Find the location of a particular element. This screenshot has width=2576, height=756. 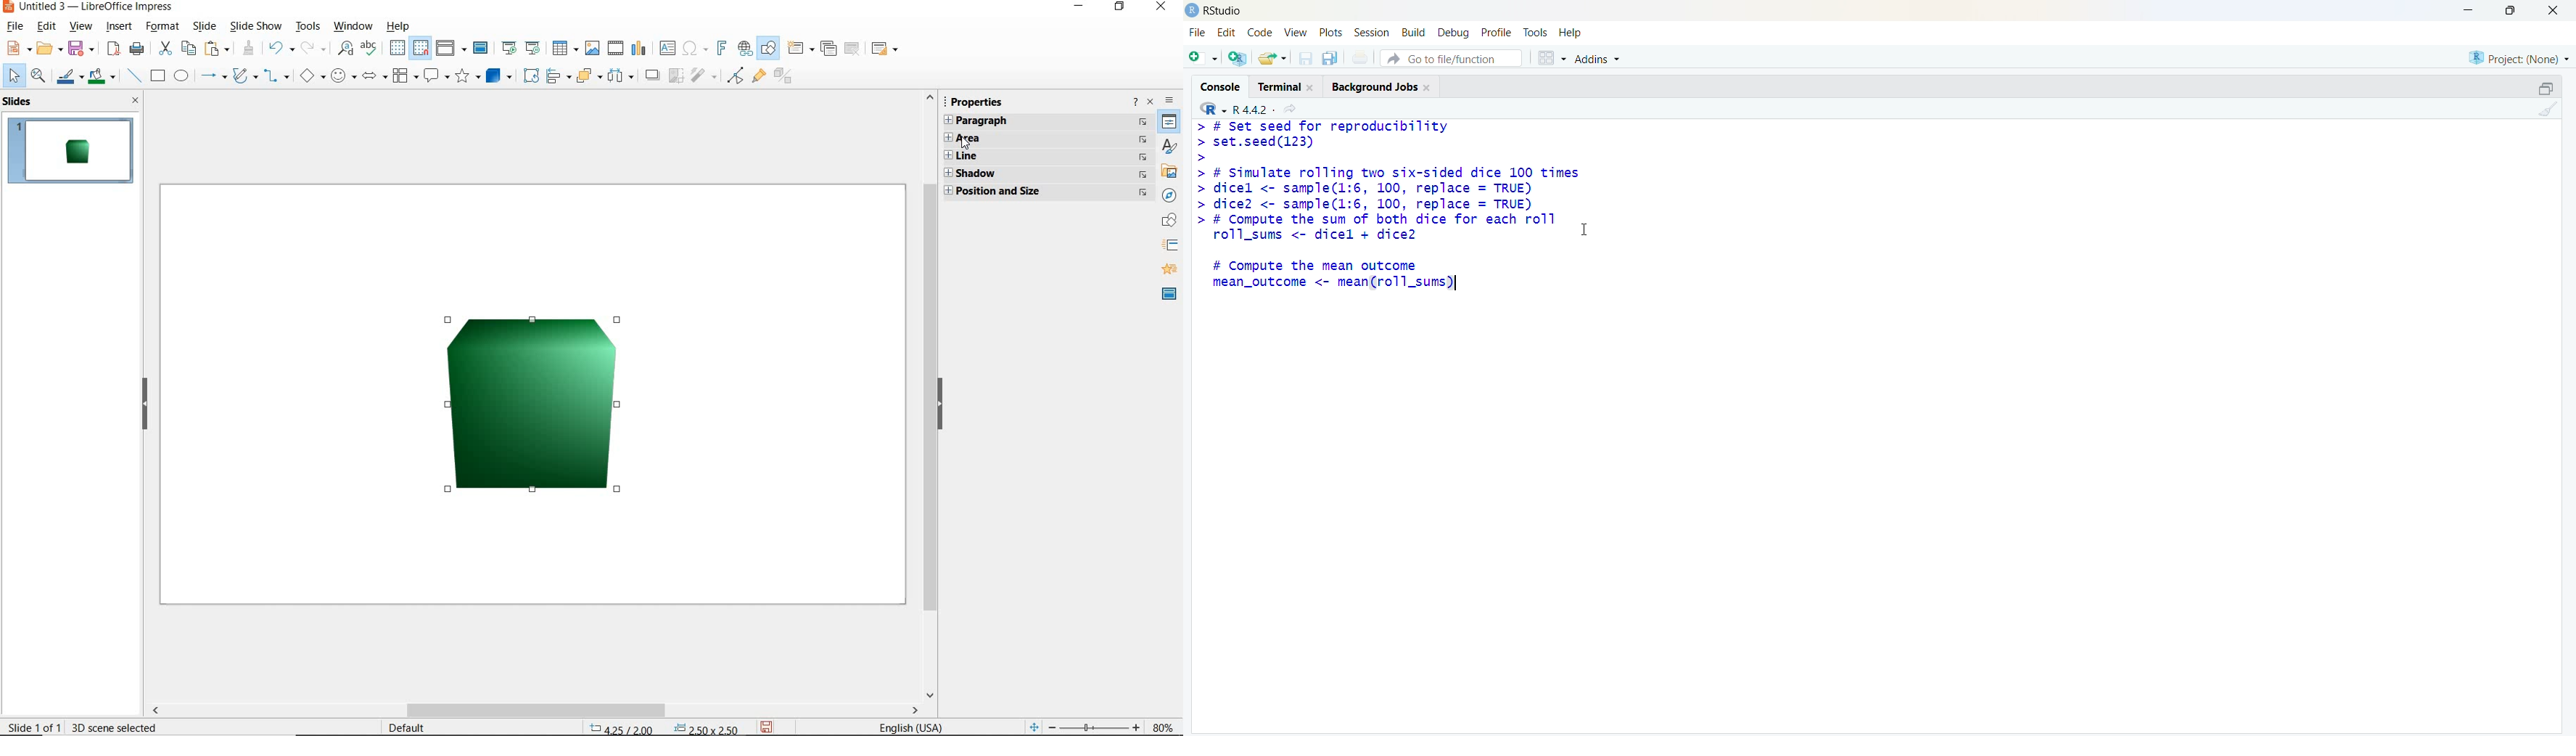

SCROLLBAR is located at coordinates (927, 395).